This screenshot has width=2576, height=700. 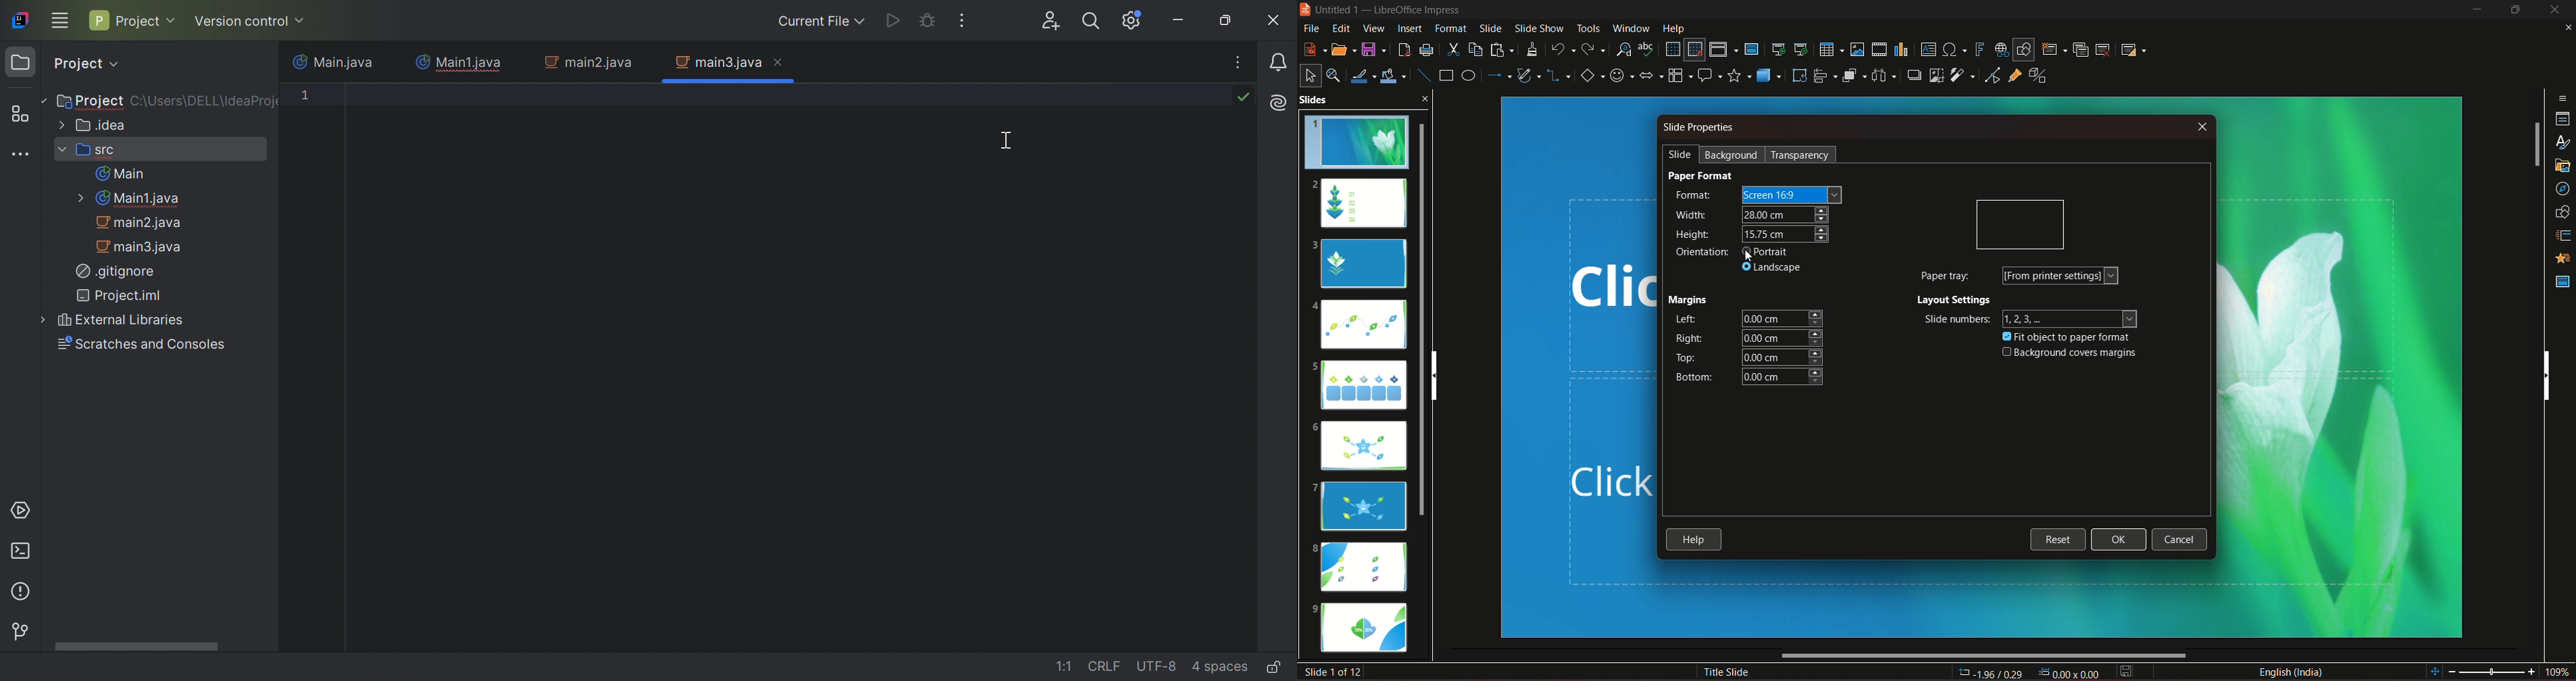 I want to click on insert line, so click(x=1422, y=73).